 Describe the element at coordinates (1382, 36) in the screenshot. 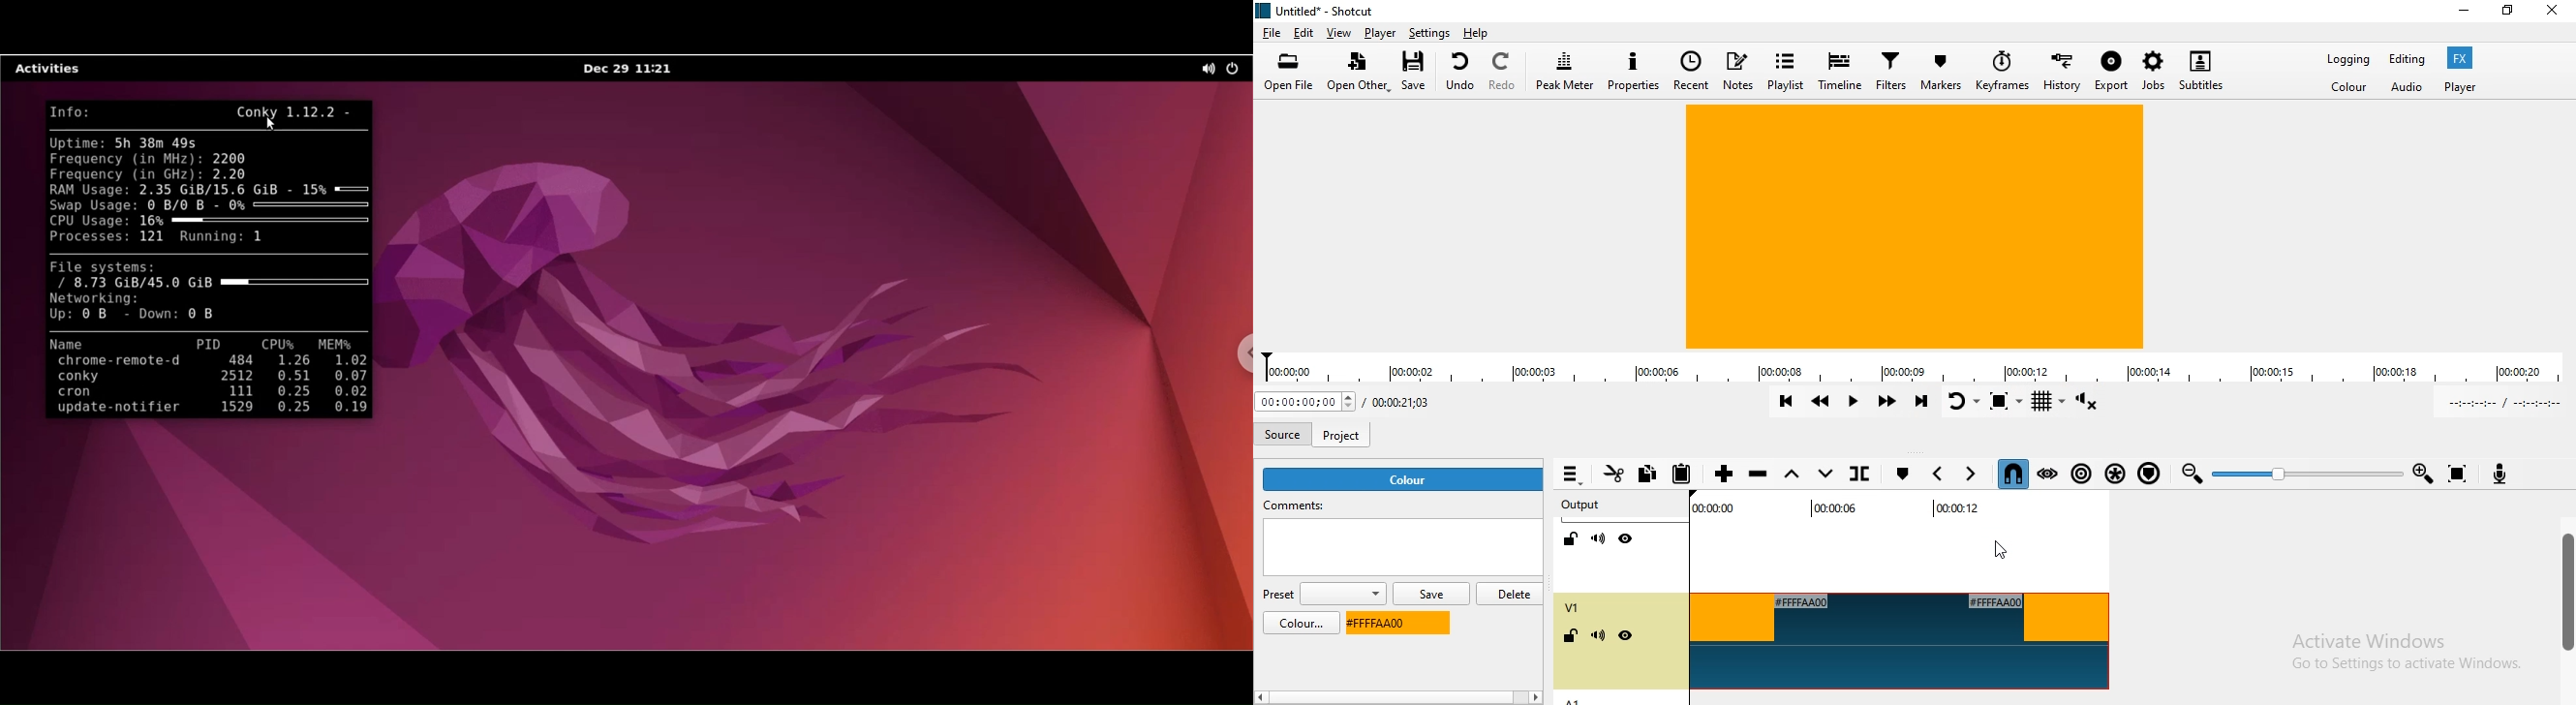

I see `Player` at that location.